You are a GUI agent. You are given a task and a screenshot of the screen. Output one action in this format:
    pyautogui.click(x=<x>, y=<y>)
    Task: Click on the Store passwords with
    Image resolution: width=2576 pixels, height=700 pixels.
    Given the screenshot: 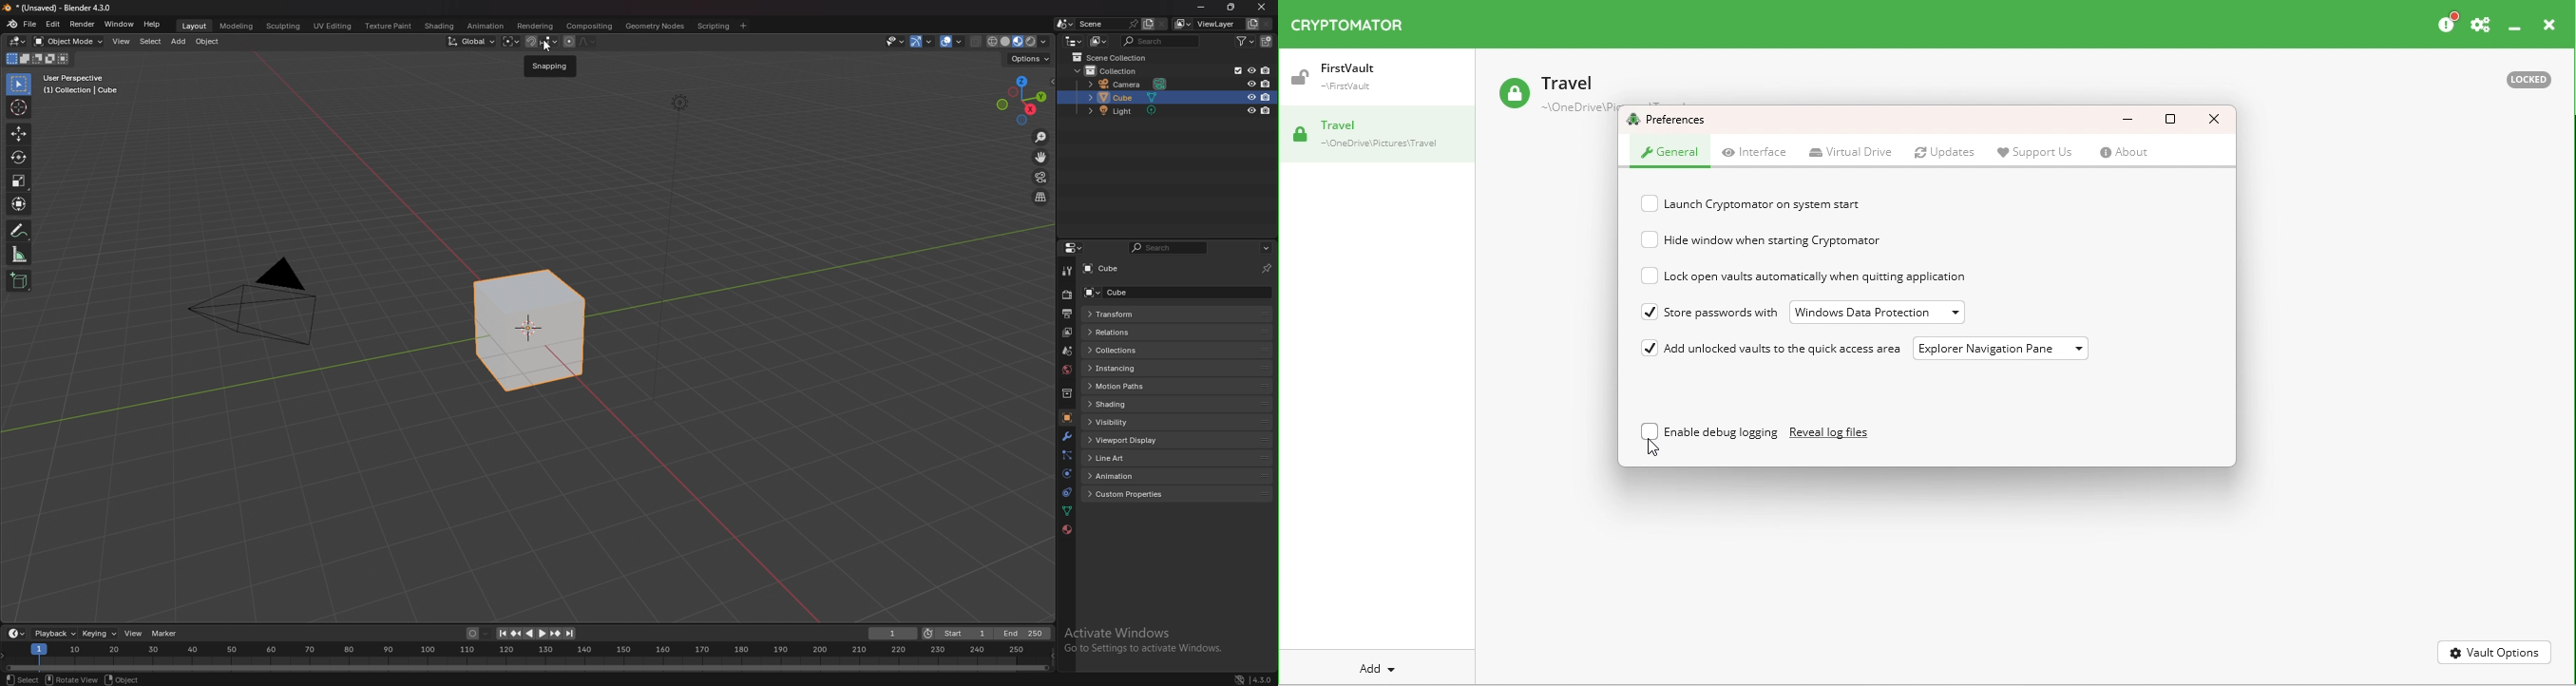 What is the action you would take?
    pyautogui.click(x=1723, y=313)
    